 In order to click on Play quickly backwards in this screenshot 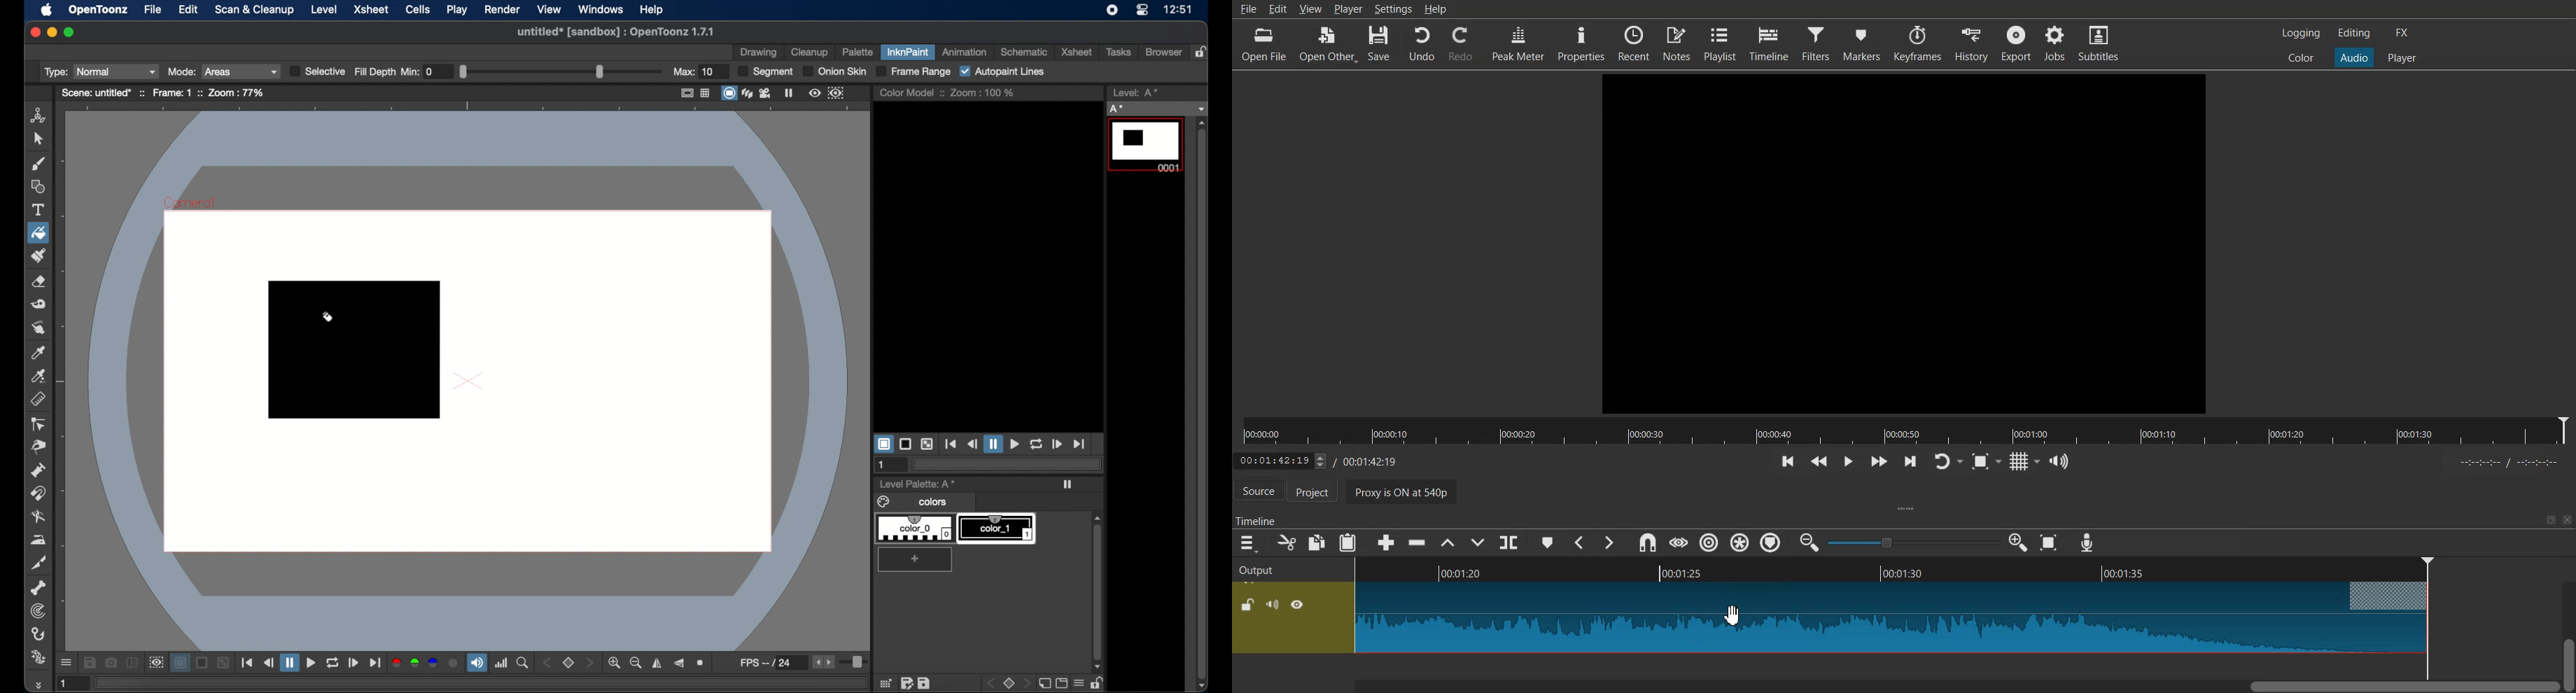, I will do `click(1818, 461)`.